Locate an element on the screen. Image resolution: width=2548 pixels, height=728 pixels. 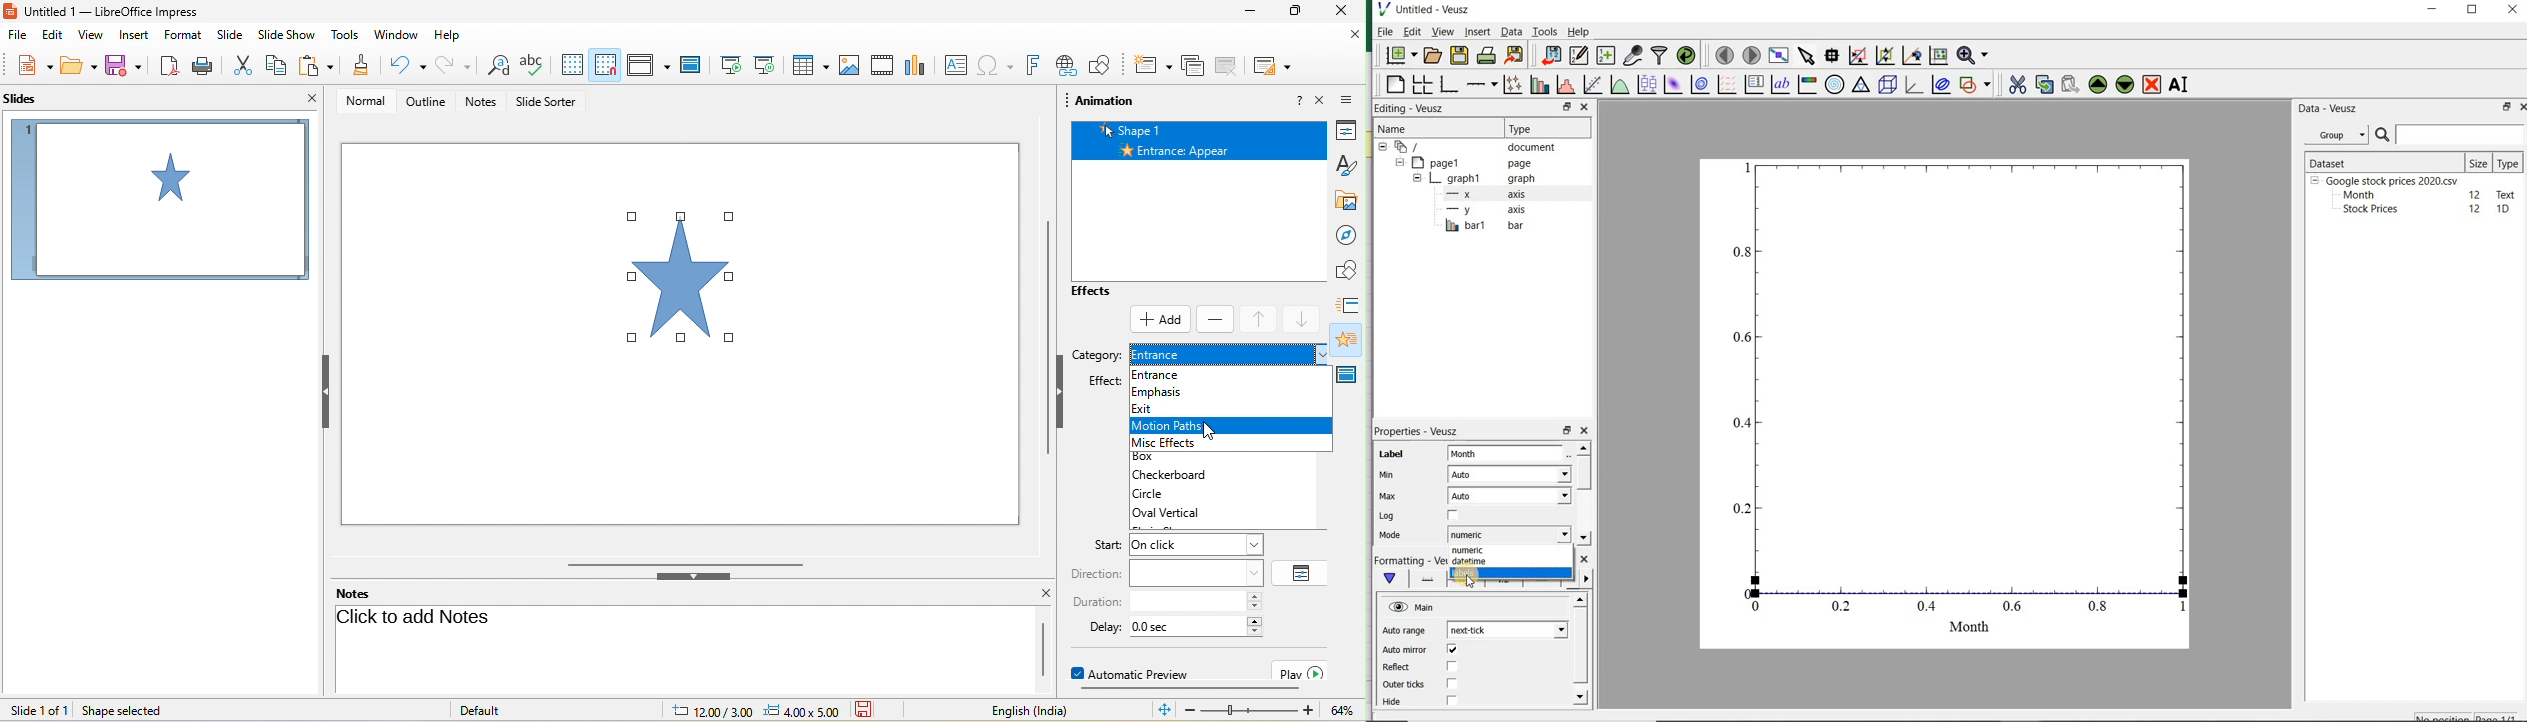
checkerboard is located at coordinates (1179, 474).